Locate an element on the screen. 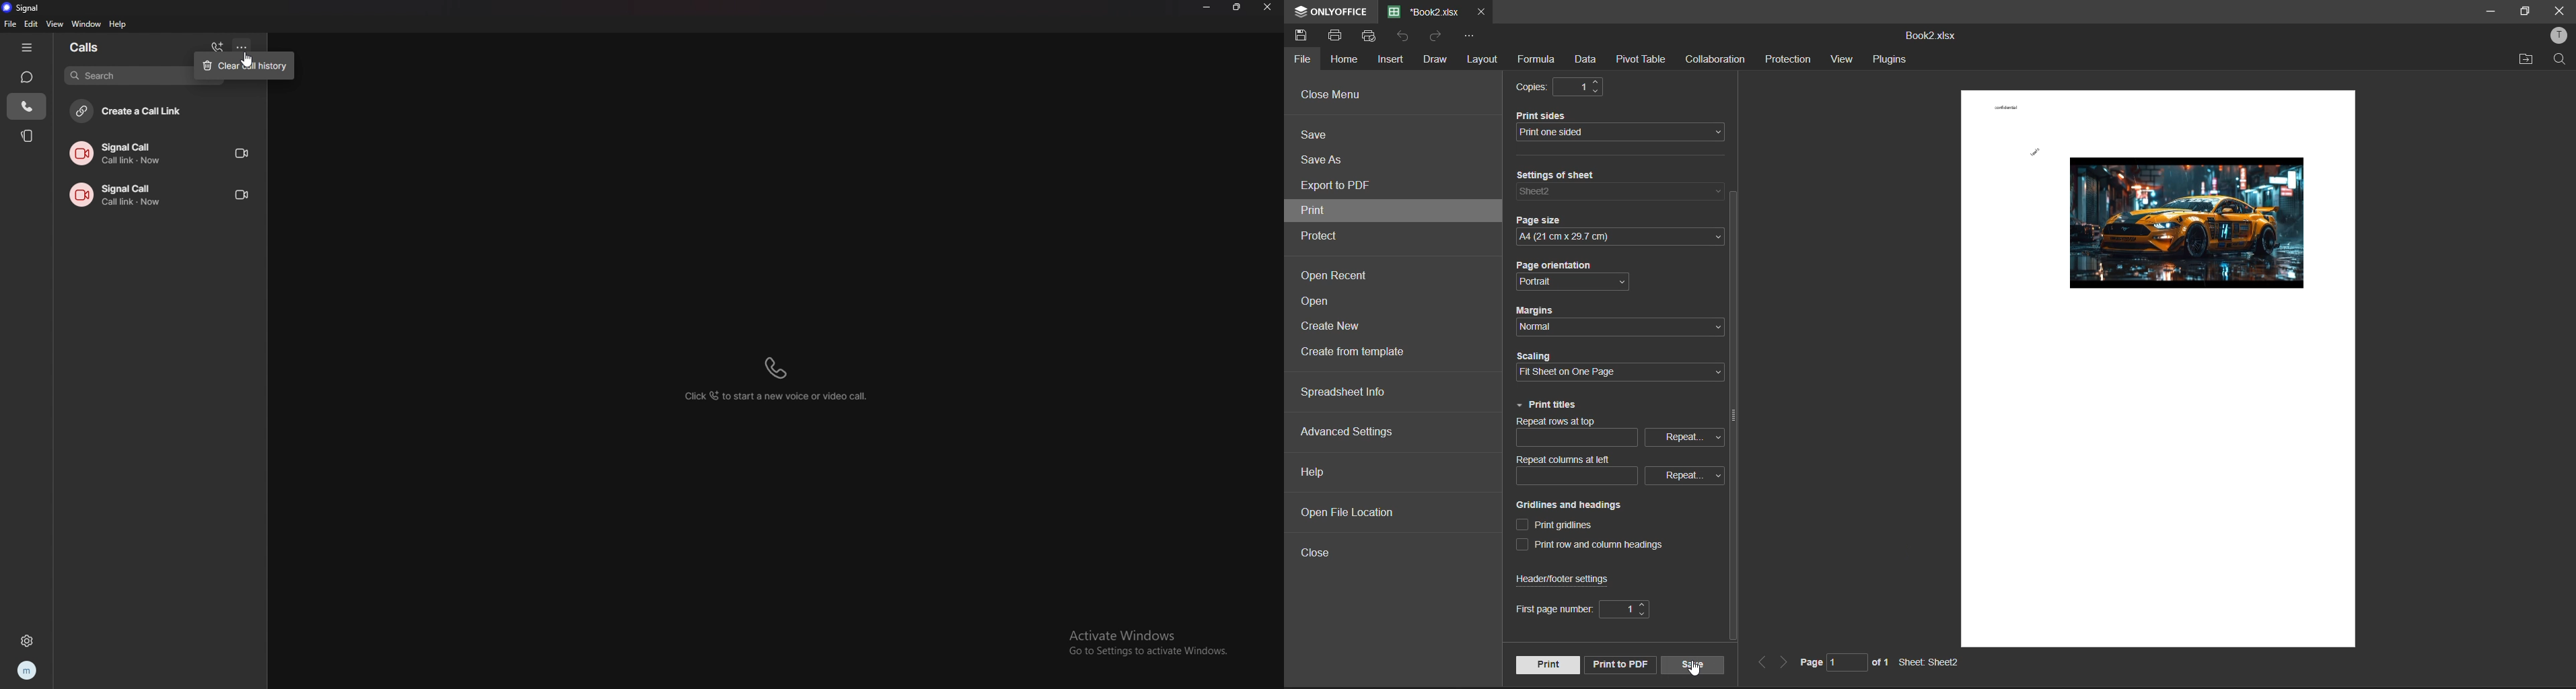 The width and height of the screenshot is (2576, 700). search is located at coordinates (128, 76).